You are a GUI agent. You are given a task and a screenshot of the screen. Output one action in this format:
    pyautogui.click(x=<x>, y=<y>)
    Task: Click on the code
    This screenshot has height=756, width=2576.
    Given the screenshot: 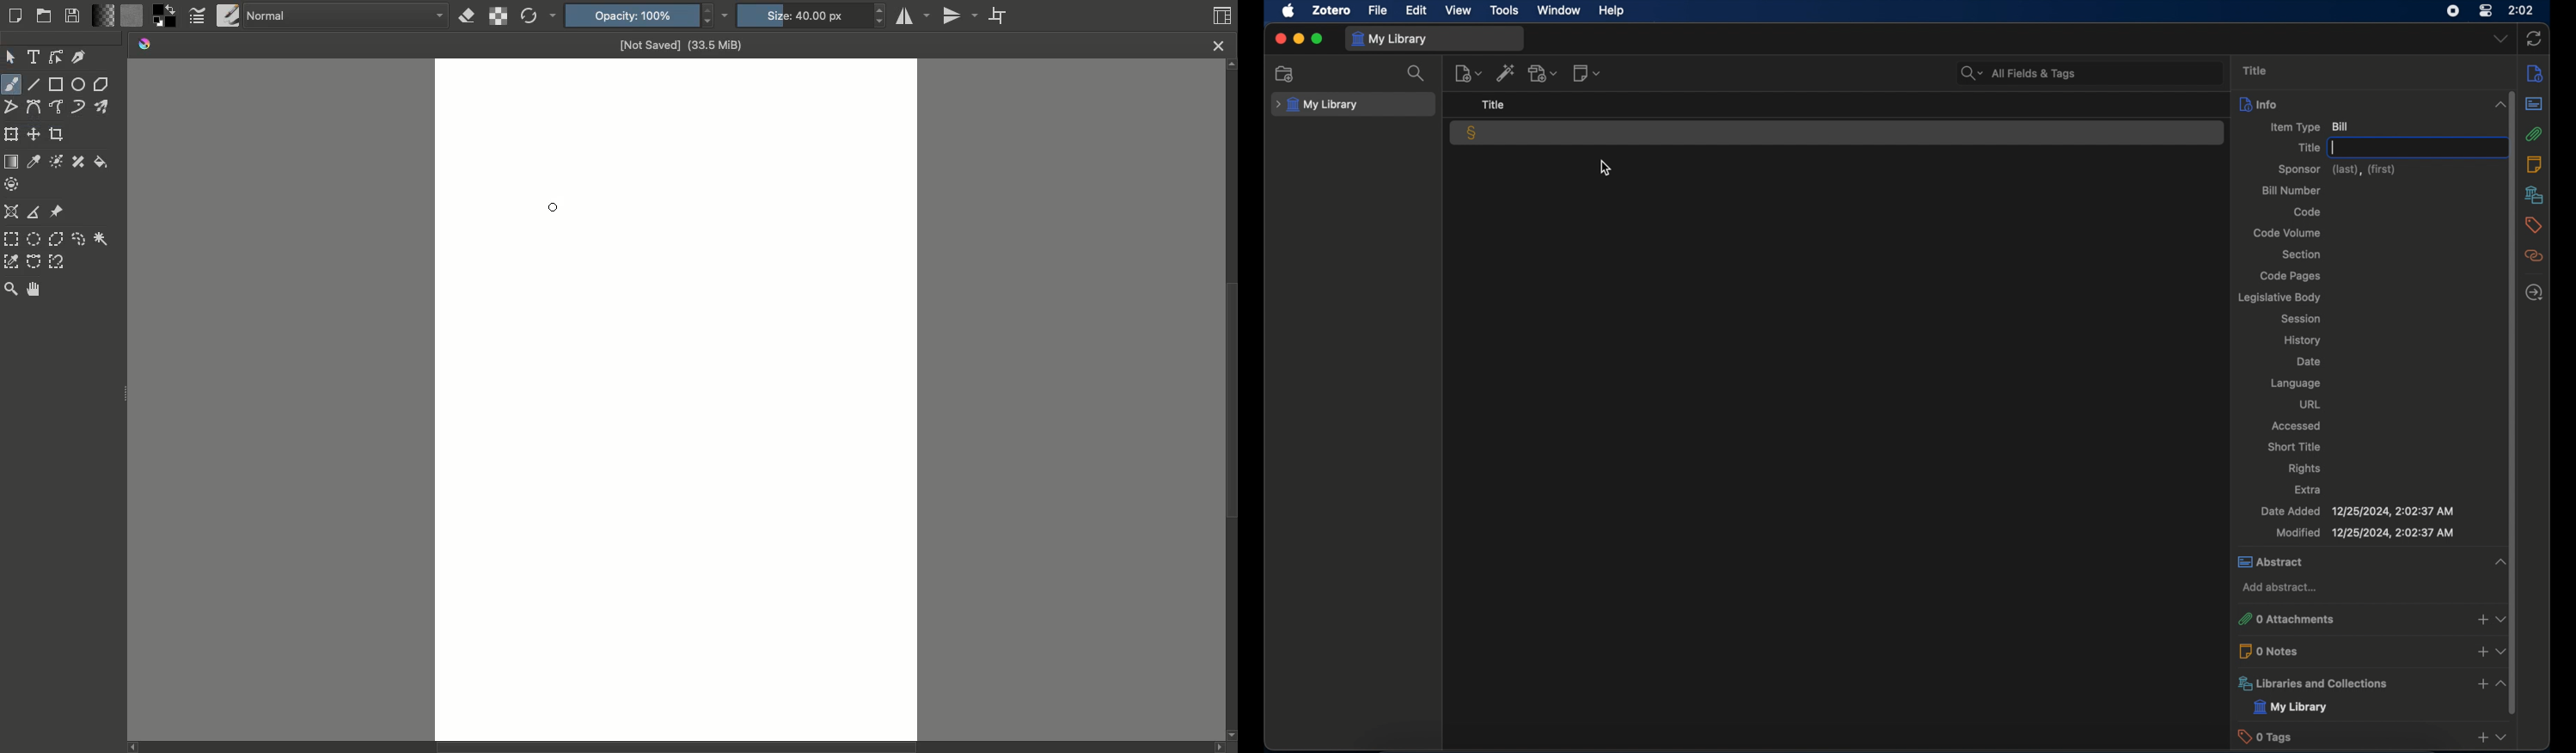 What is the action you would take?
    pyautogui.click(x=2308, y=211)
    